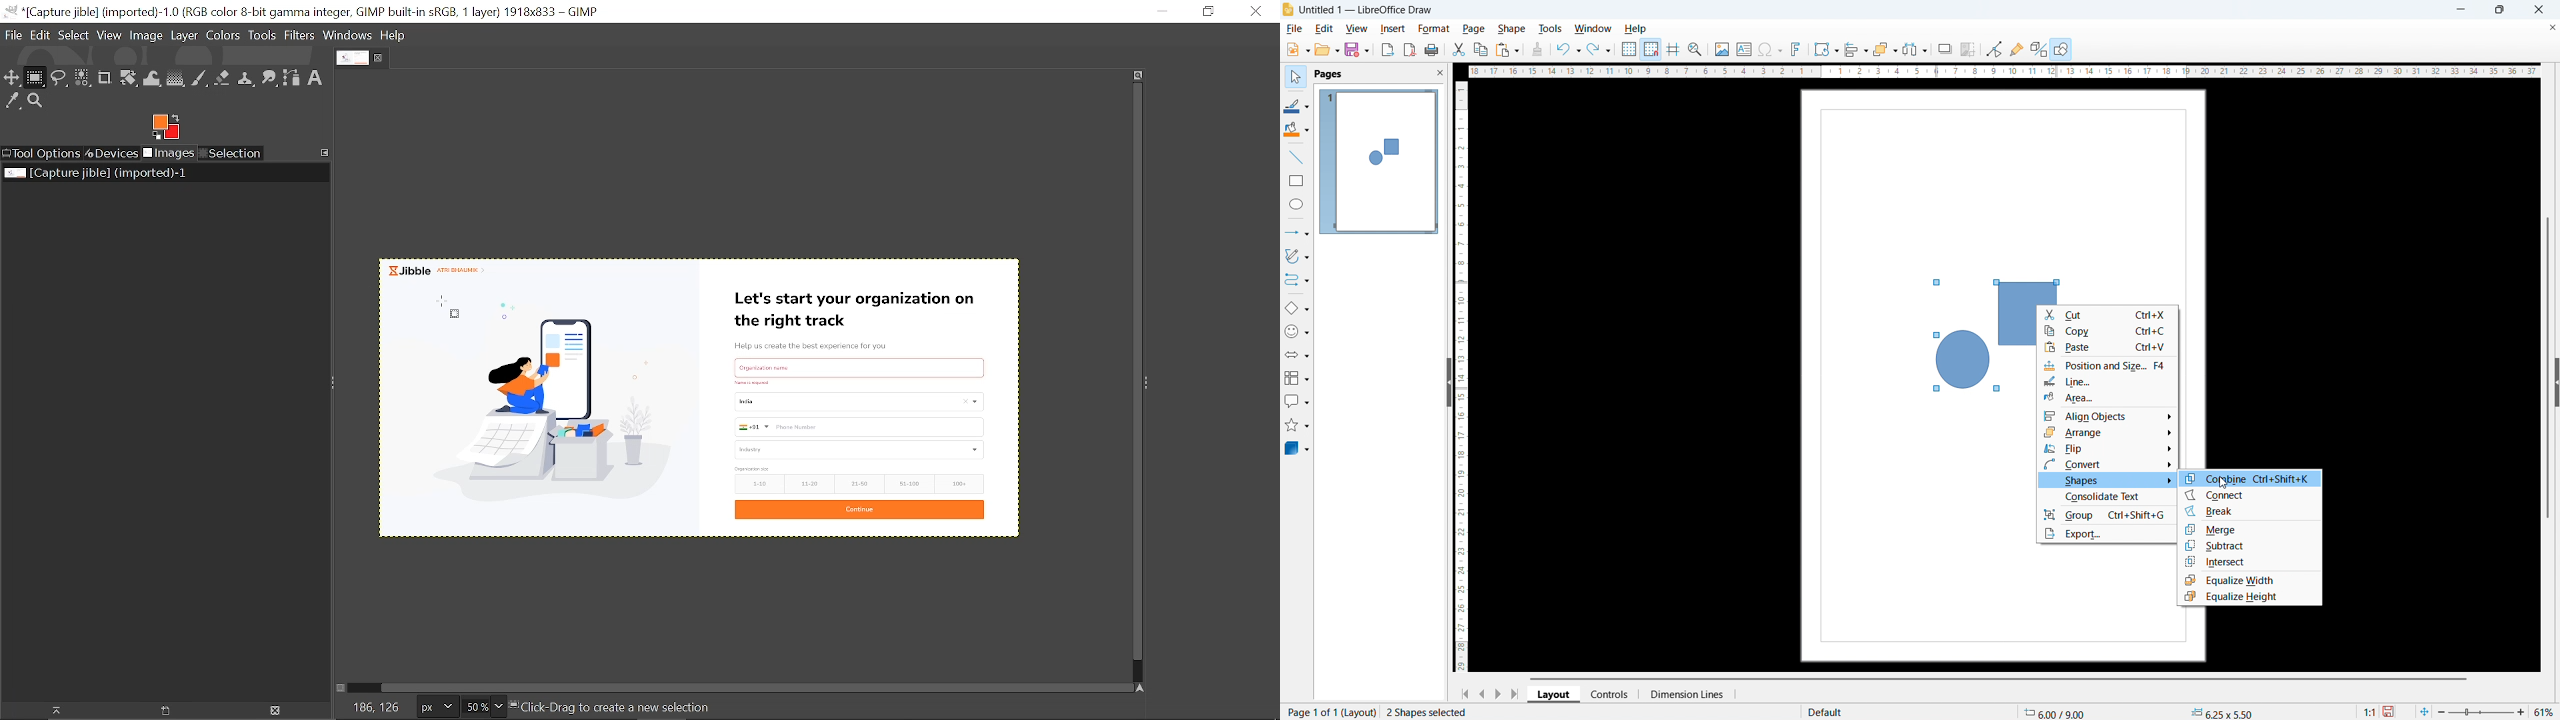  Describe the element at coordinates (1499, 693) in the screenshot. I see `next page` at that location.